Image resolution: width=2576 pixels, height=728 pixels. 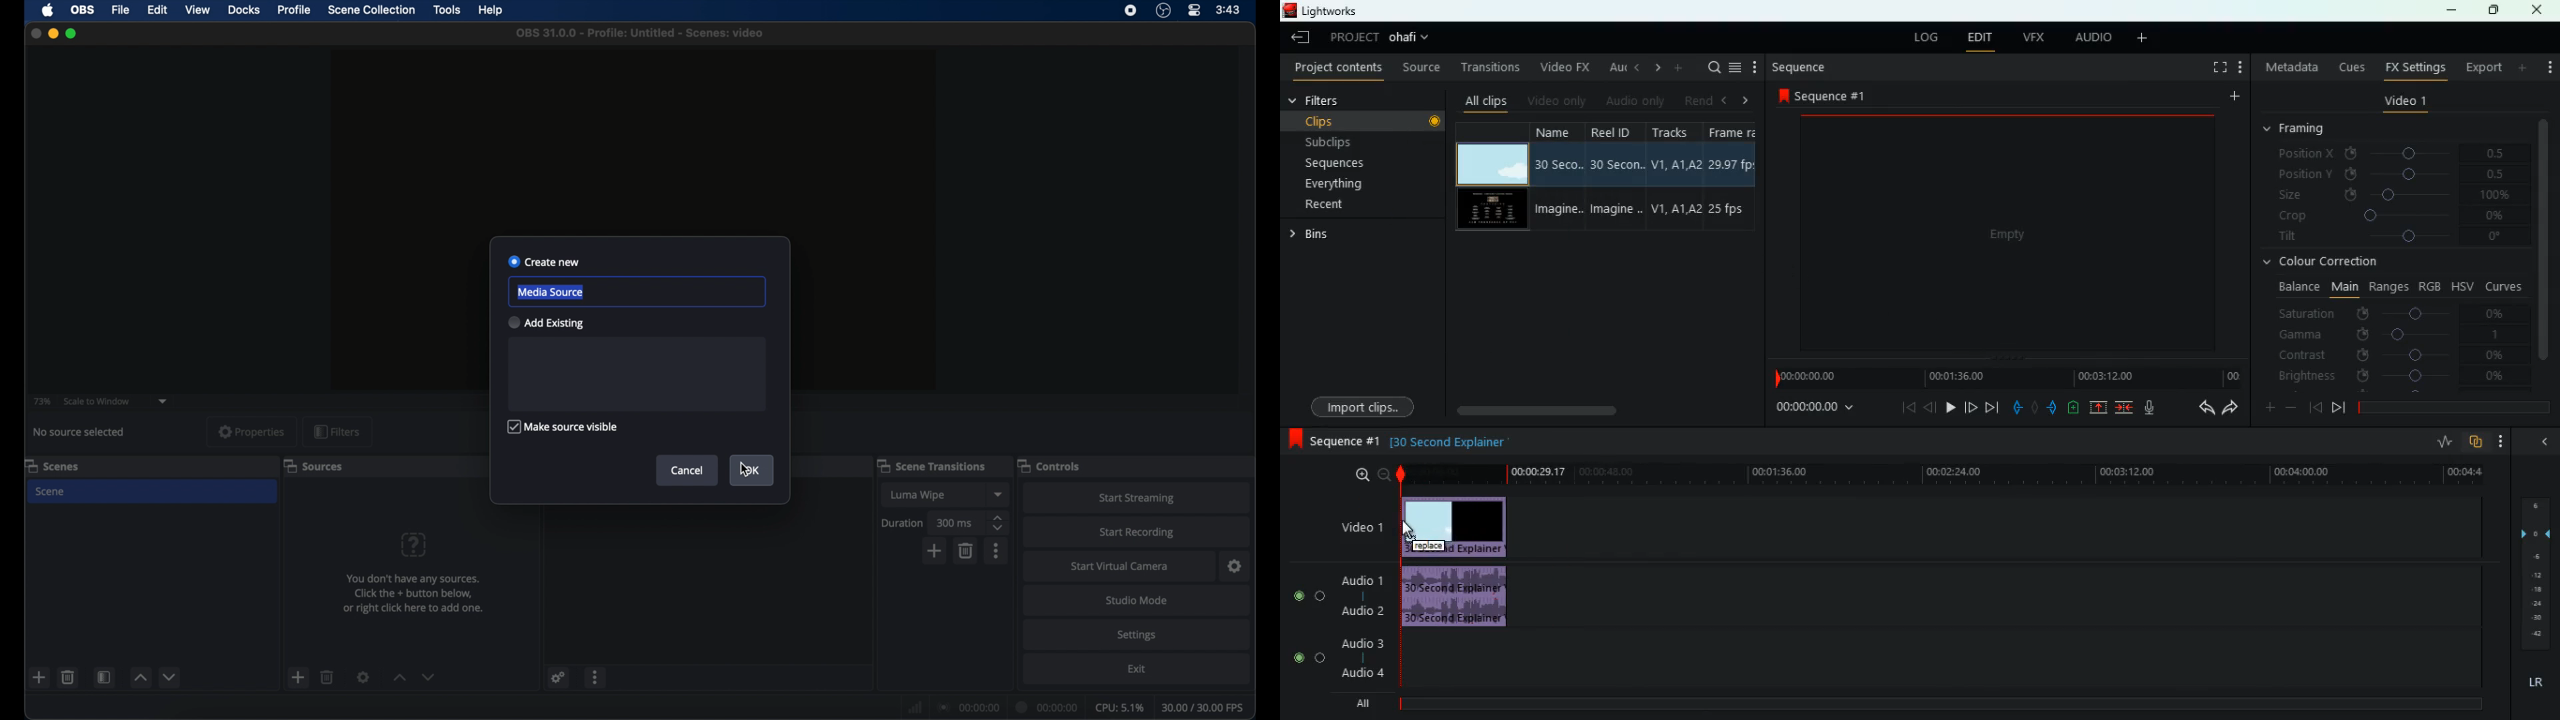 I want to click on settings, so click(x=363, y=677).